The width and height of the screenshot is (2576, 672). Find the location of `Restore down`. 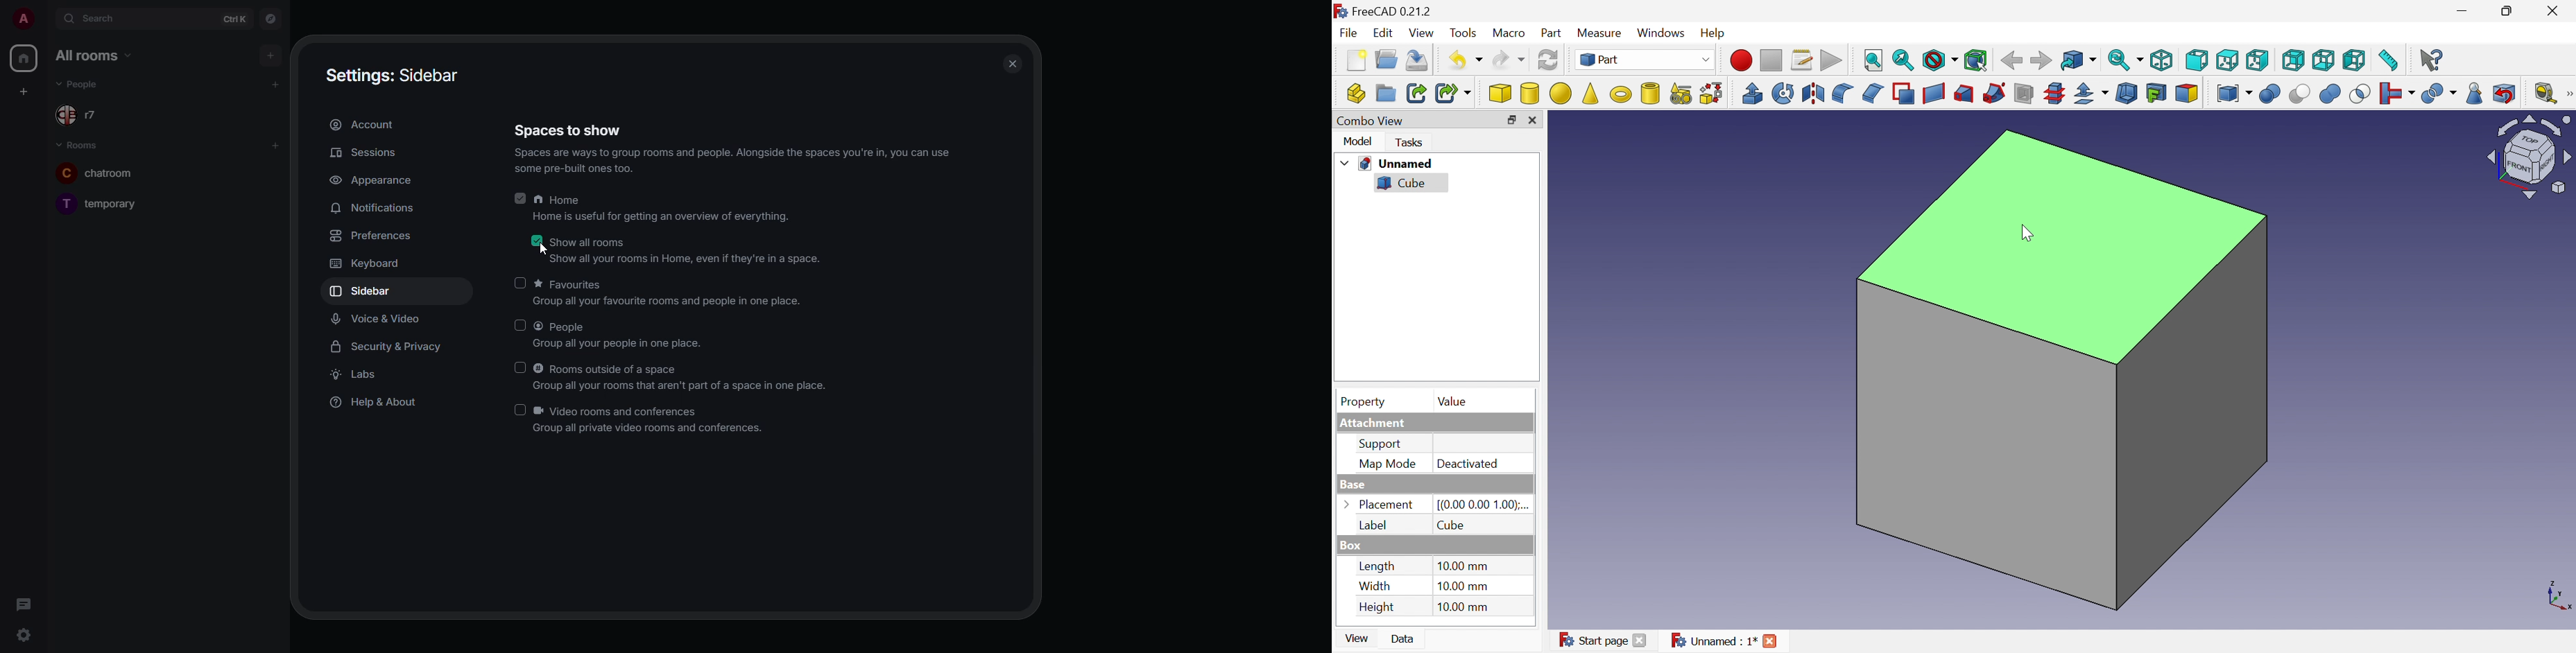

Restore down is located at coordinates (2509, 12).